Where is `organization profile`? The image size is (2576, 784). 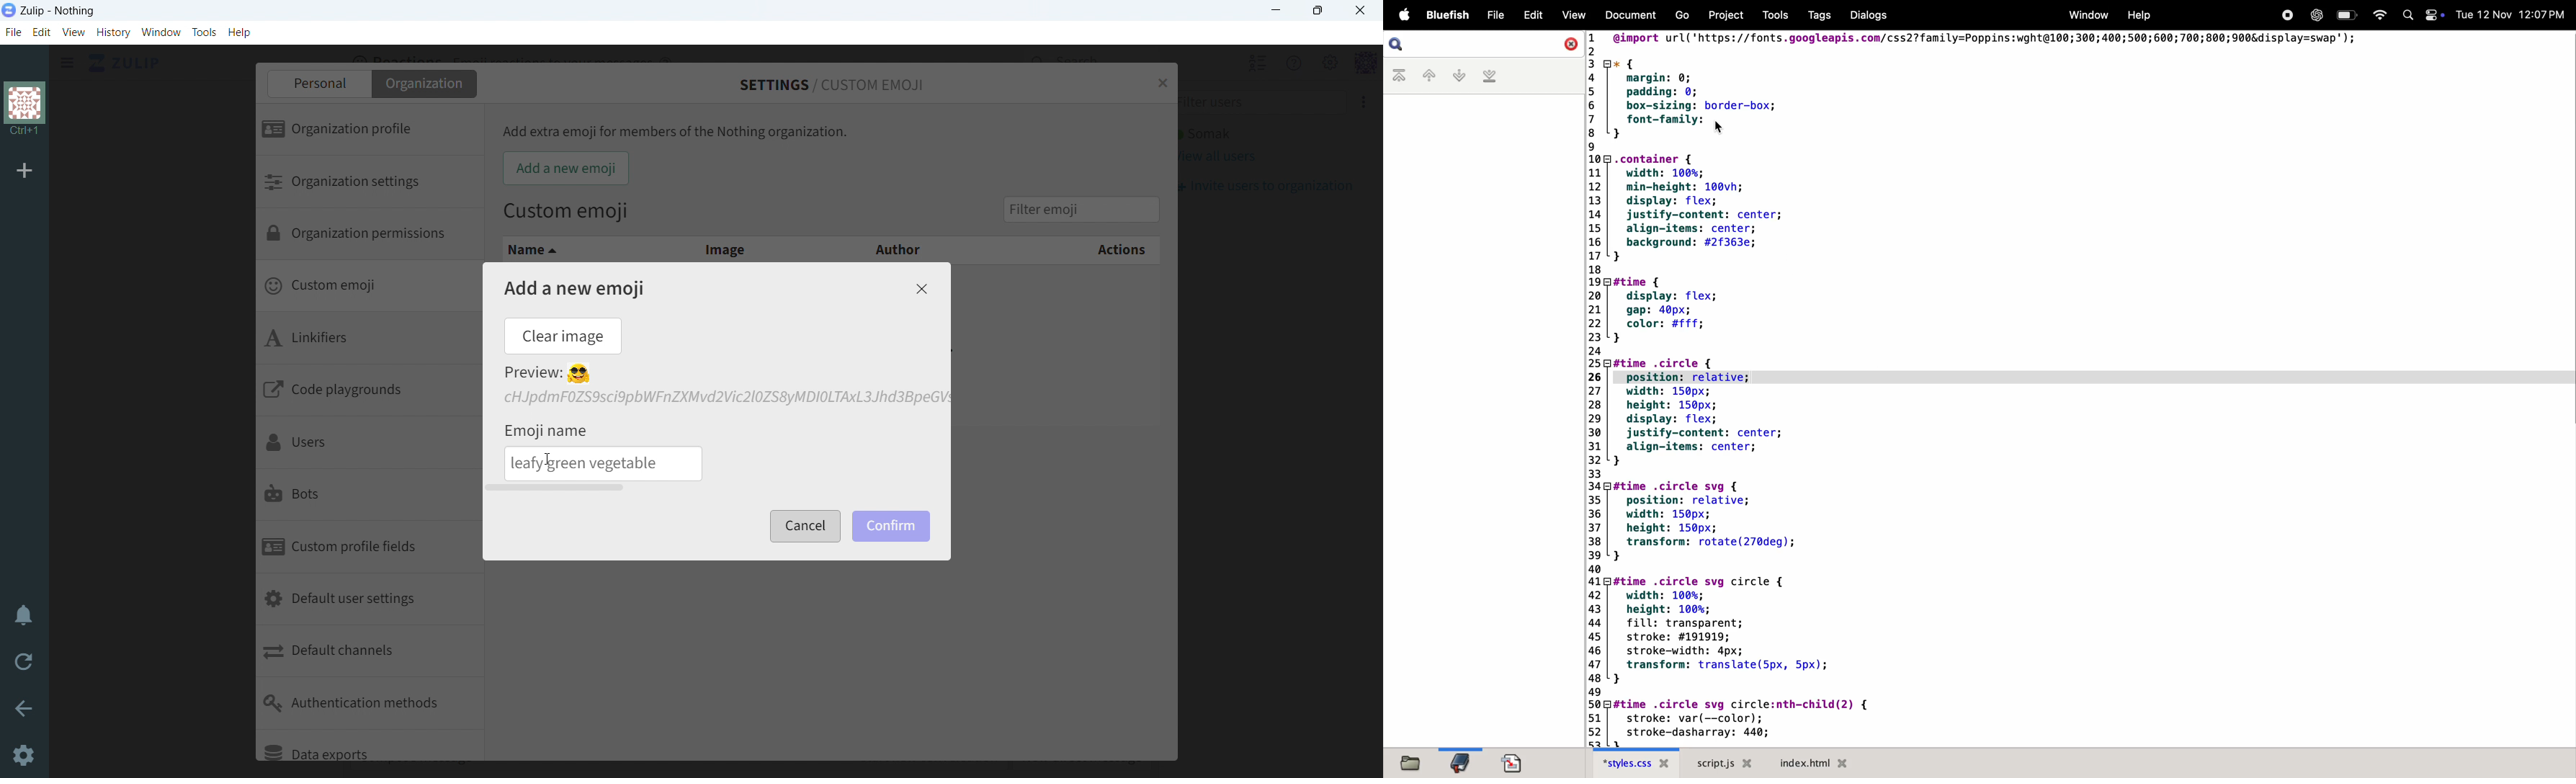 organization profile is located at coordinates (369, 130).